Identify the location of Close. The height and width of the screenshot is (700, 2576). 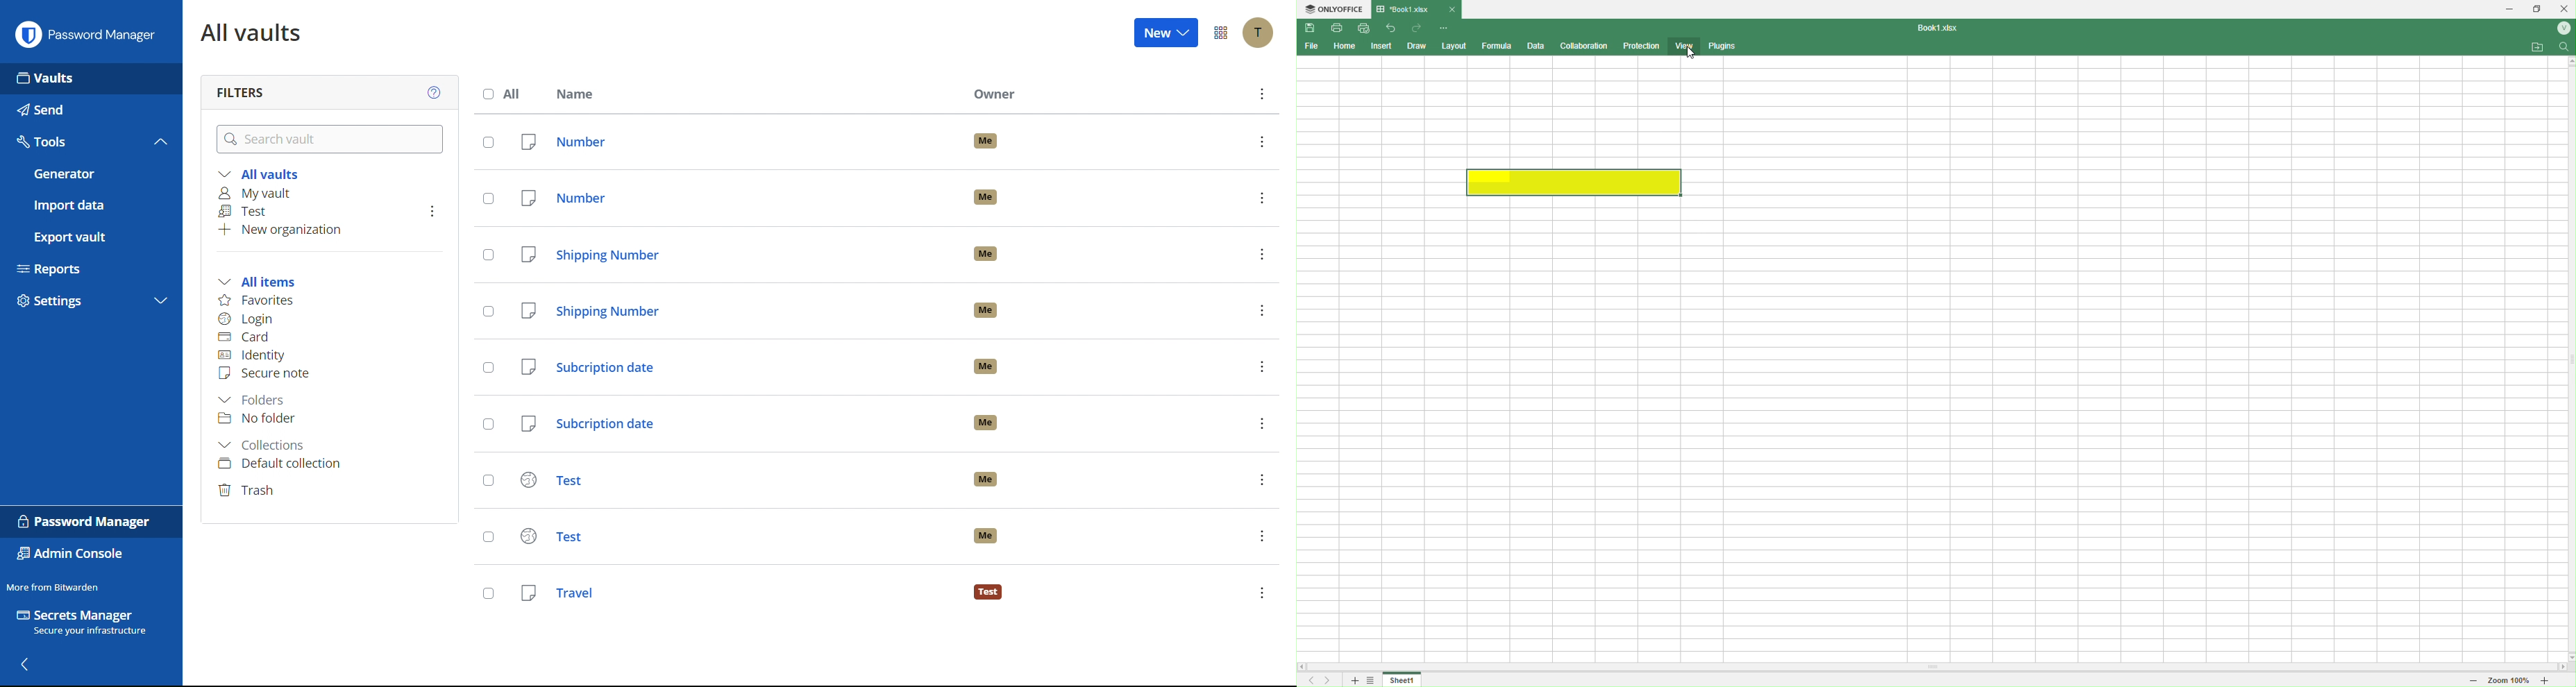
(2564, 8).